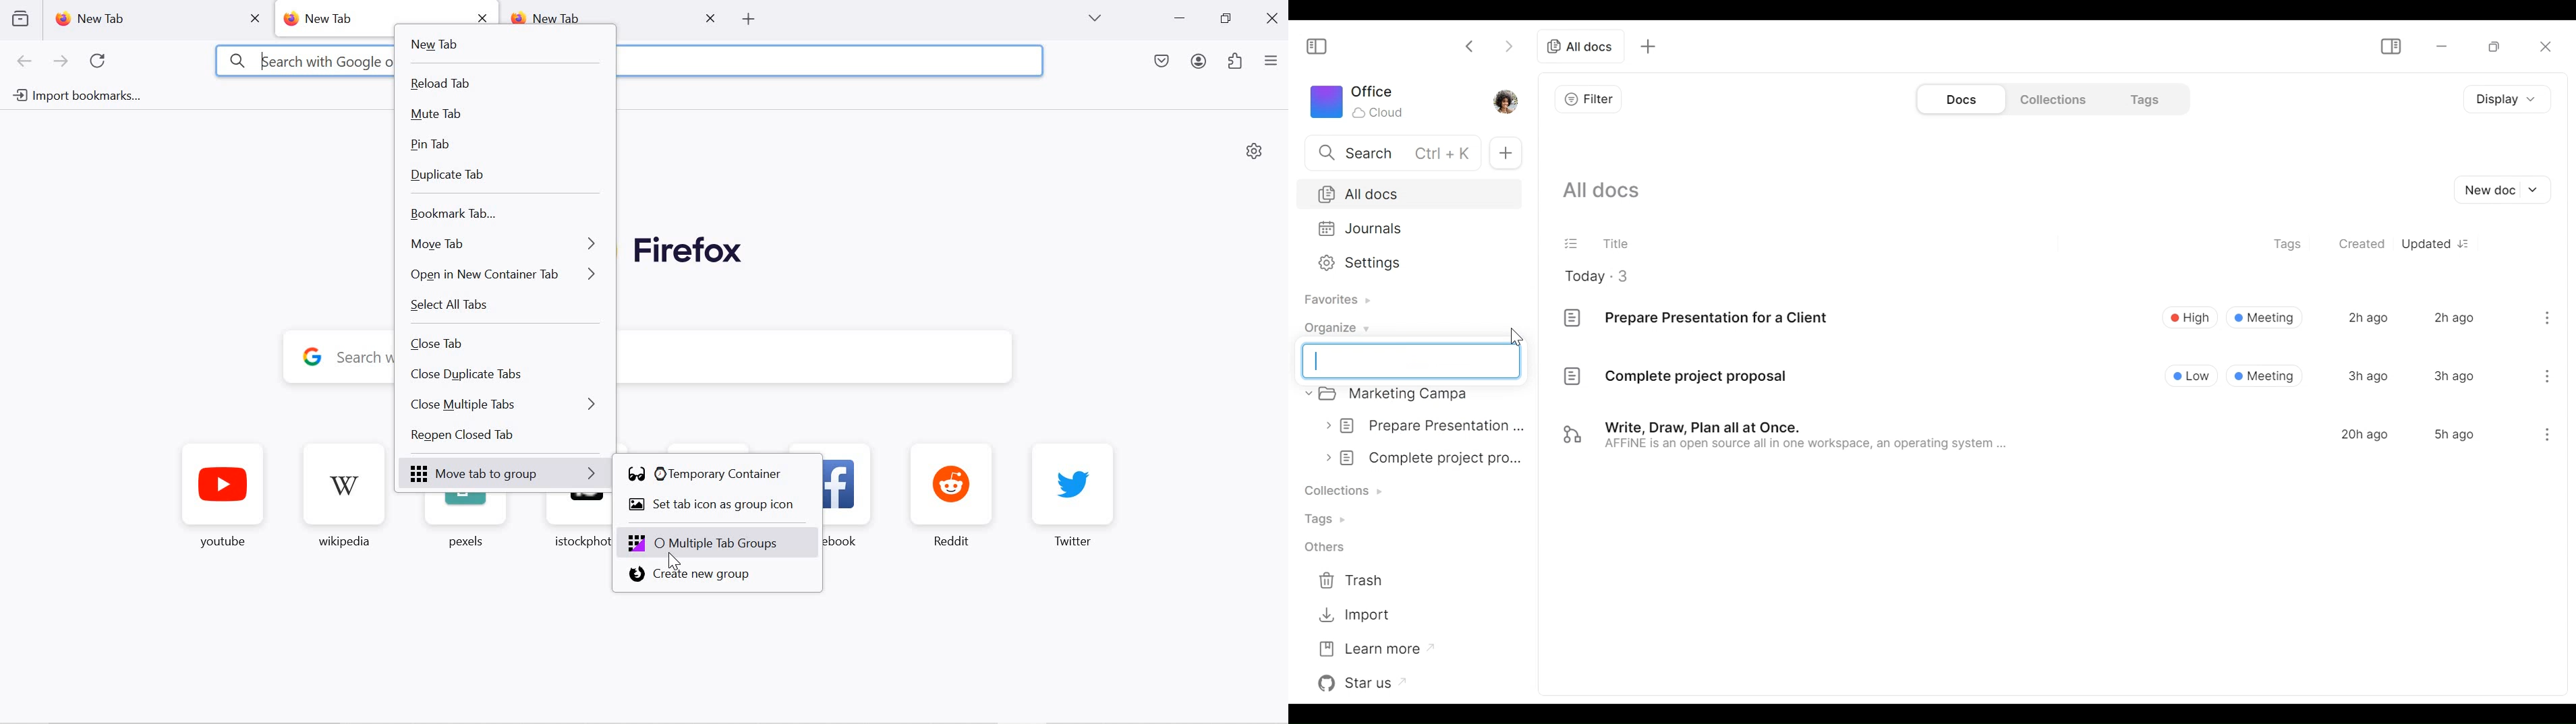  What do you see at coordinates (507, 146) in the screenshot?
I see `pin tab` at bounding box center [507, 146].